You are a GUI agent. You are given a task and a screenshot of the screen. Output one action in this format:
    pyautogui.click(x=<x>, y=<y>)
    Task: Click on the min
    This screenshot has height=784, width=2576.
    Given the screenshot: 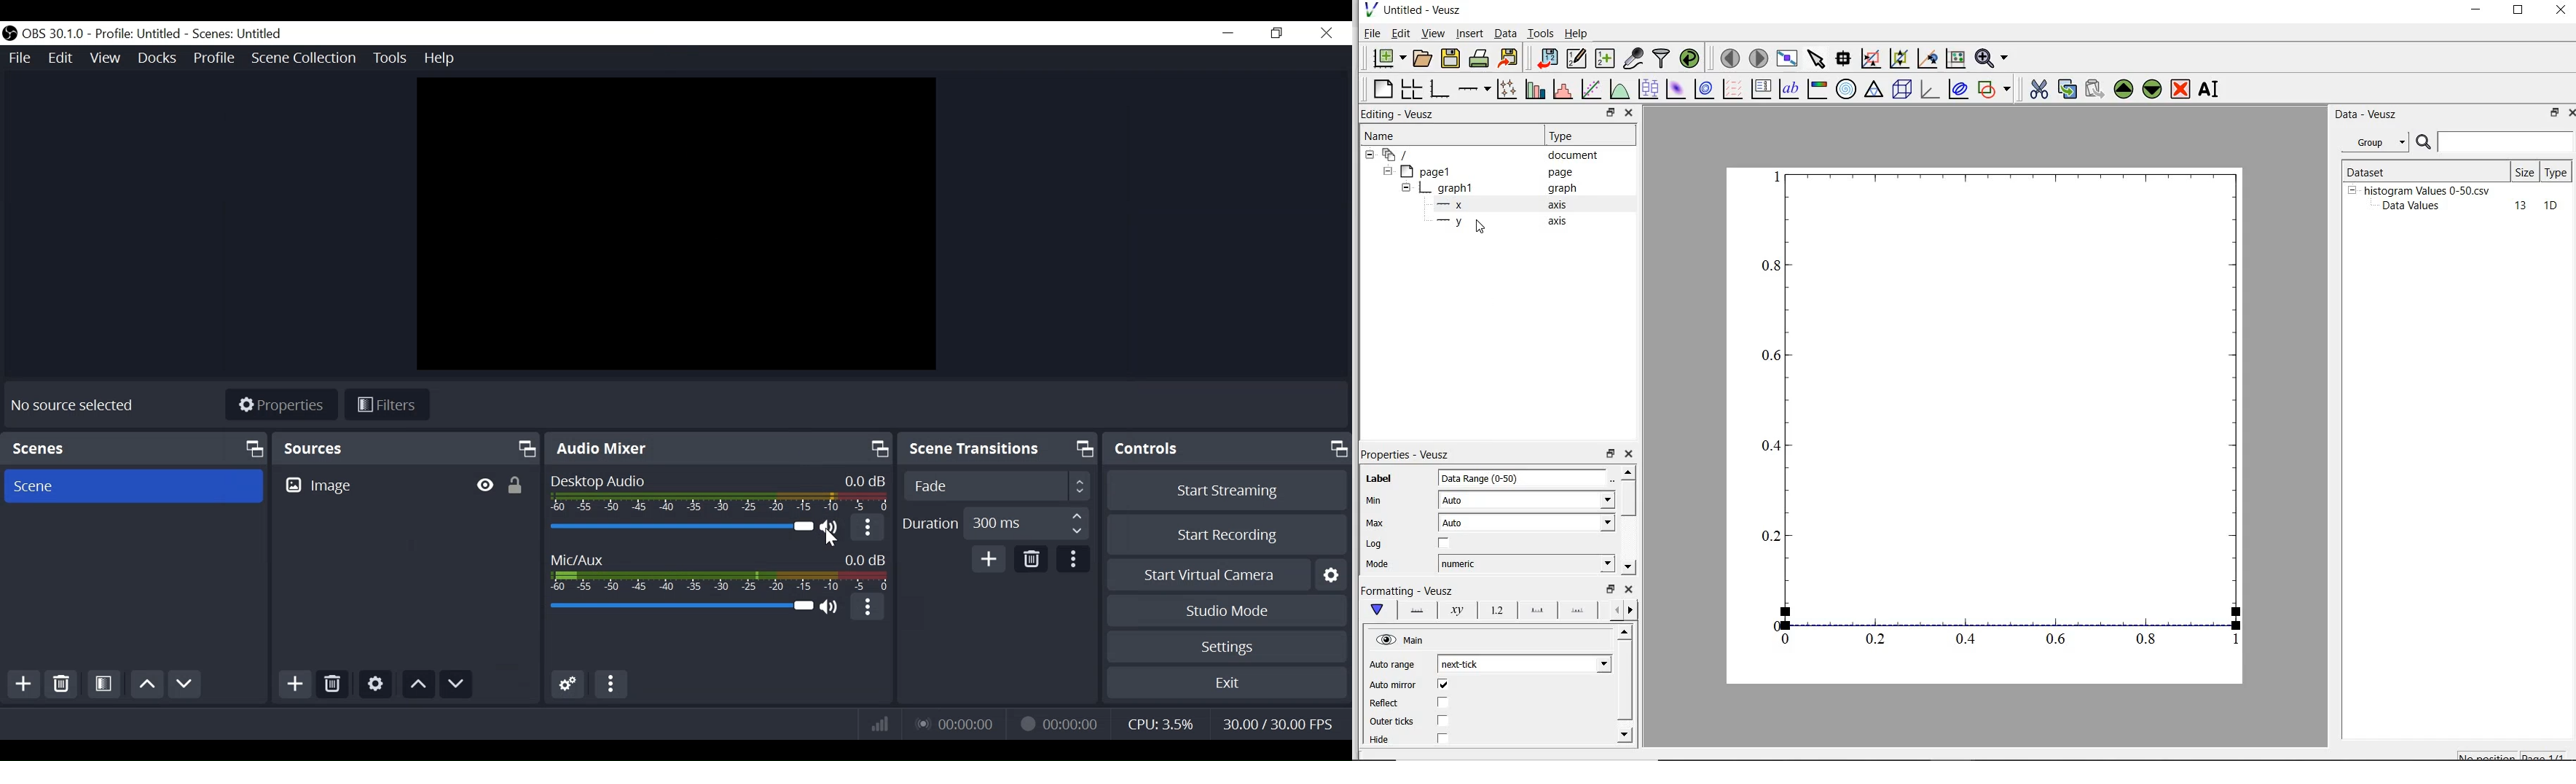 What is the action you would take?
    pyautogui.click(x=1378, y=501)
    